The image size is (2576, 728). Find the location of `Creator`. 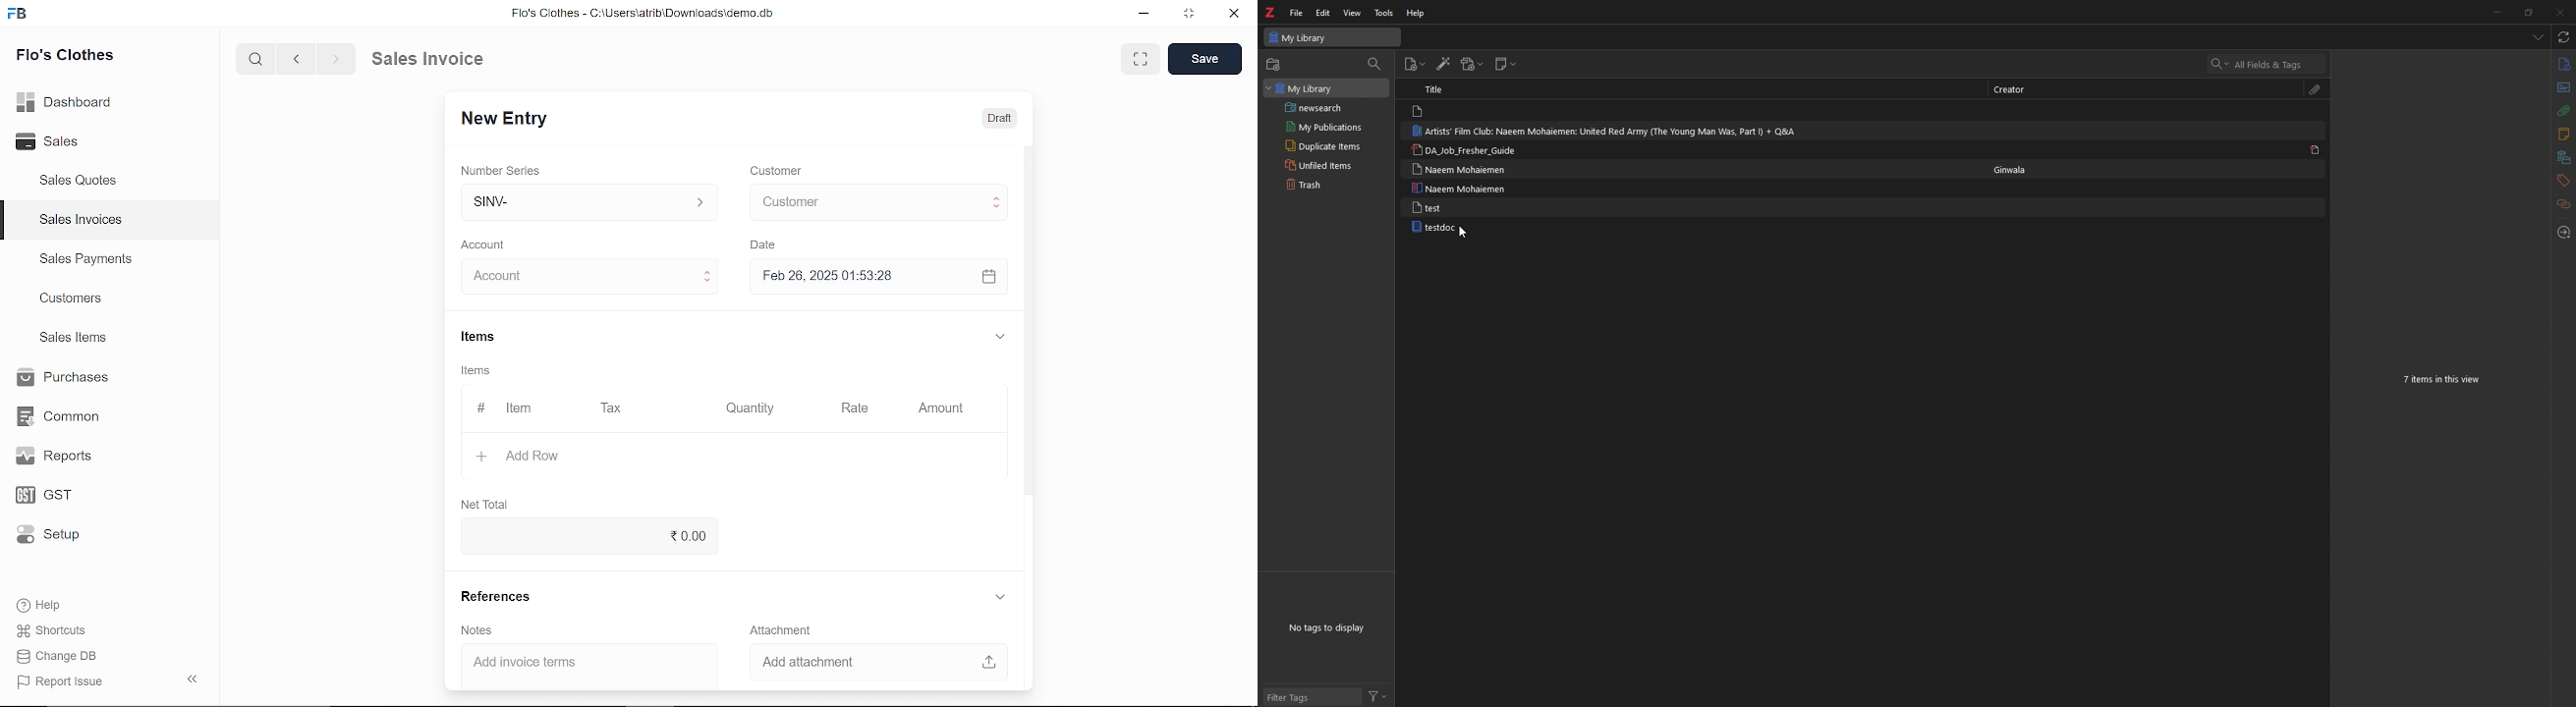

Creator is located at coordinates (2014, 90).